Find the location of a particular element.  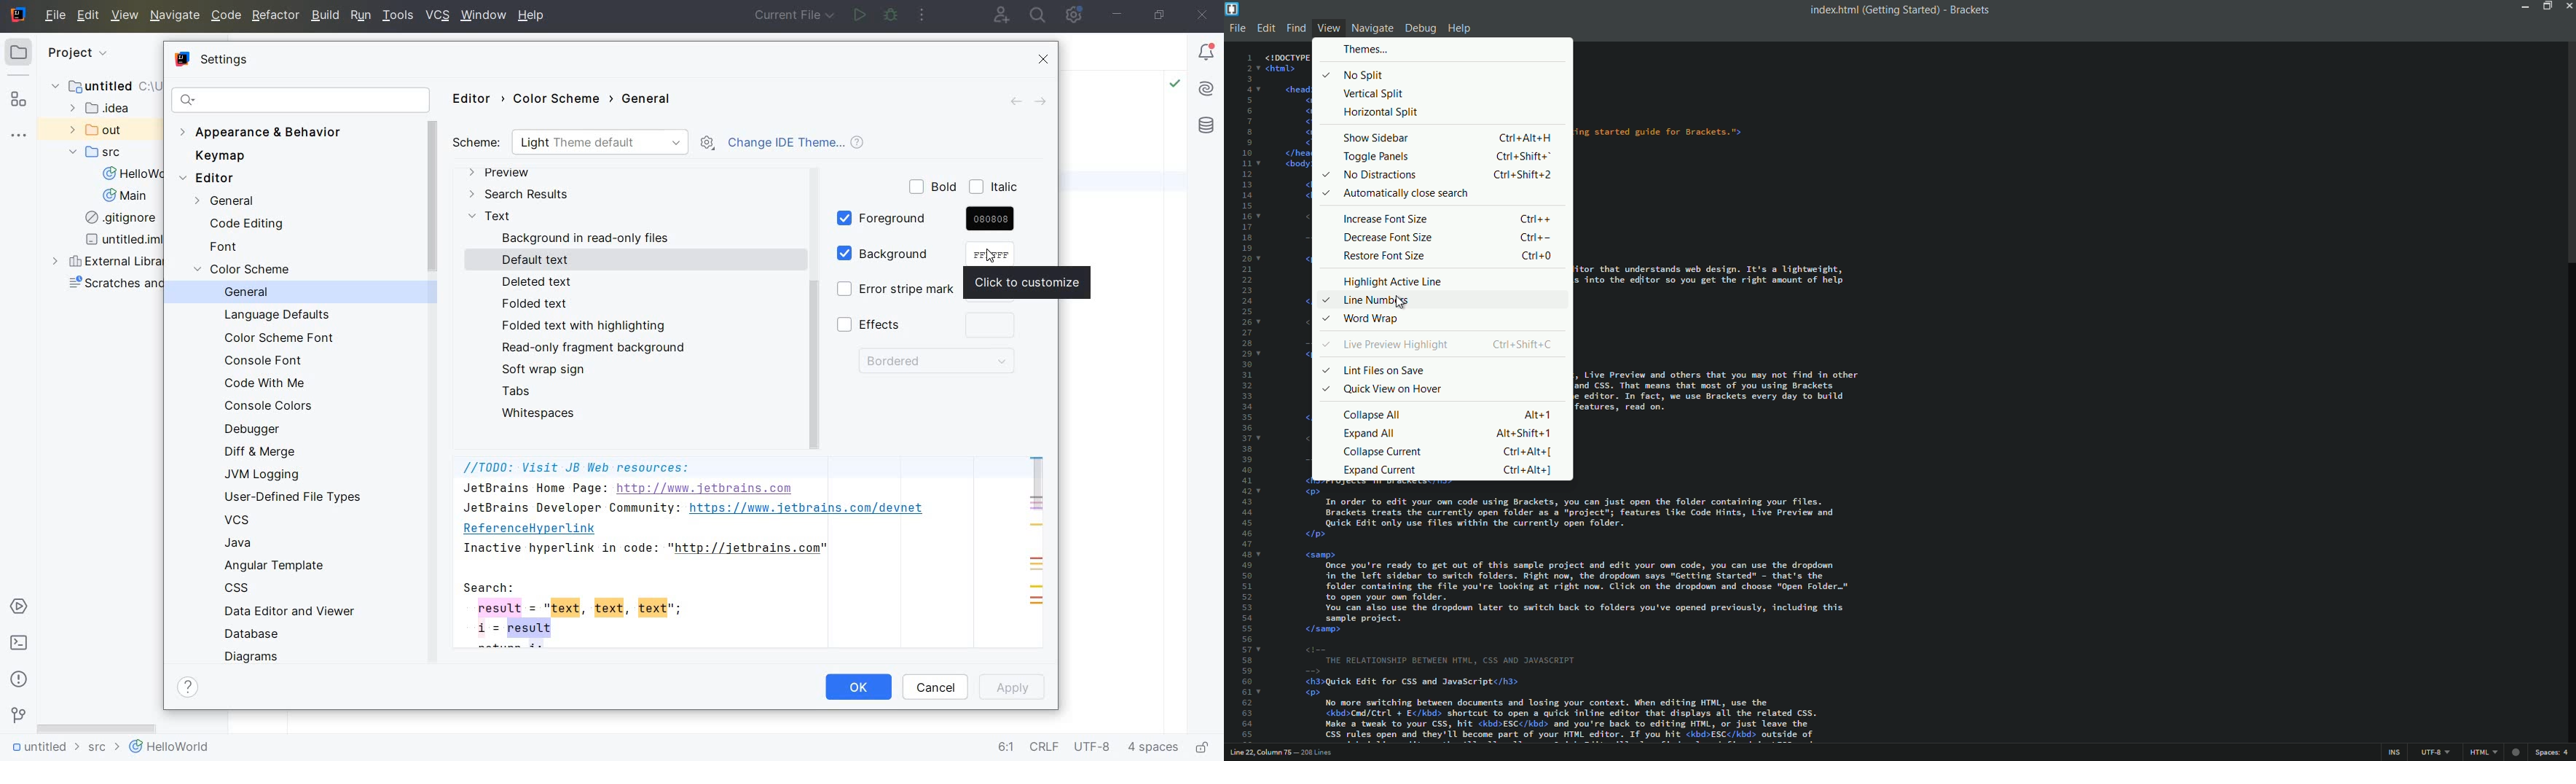

Line Numbers is located at coordinates (1368, 301).